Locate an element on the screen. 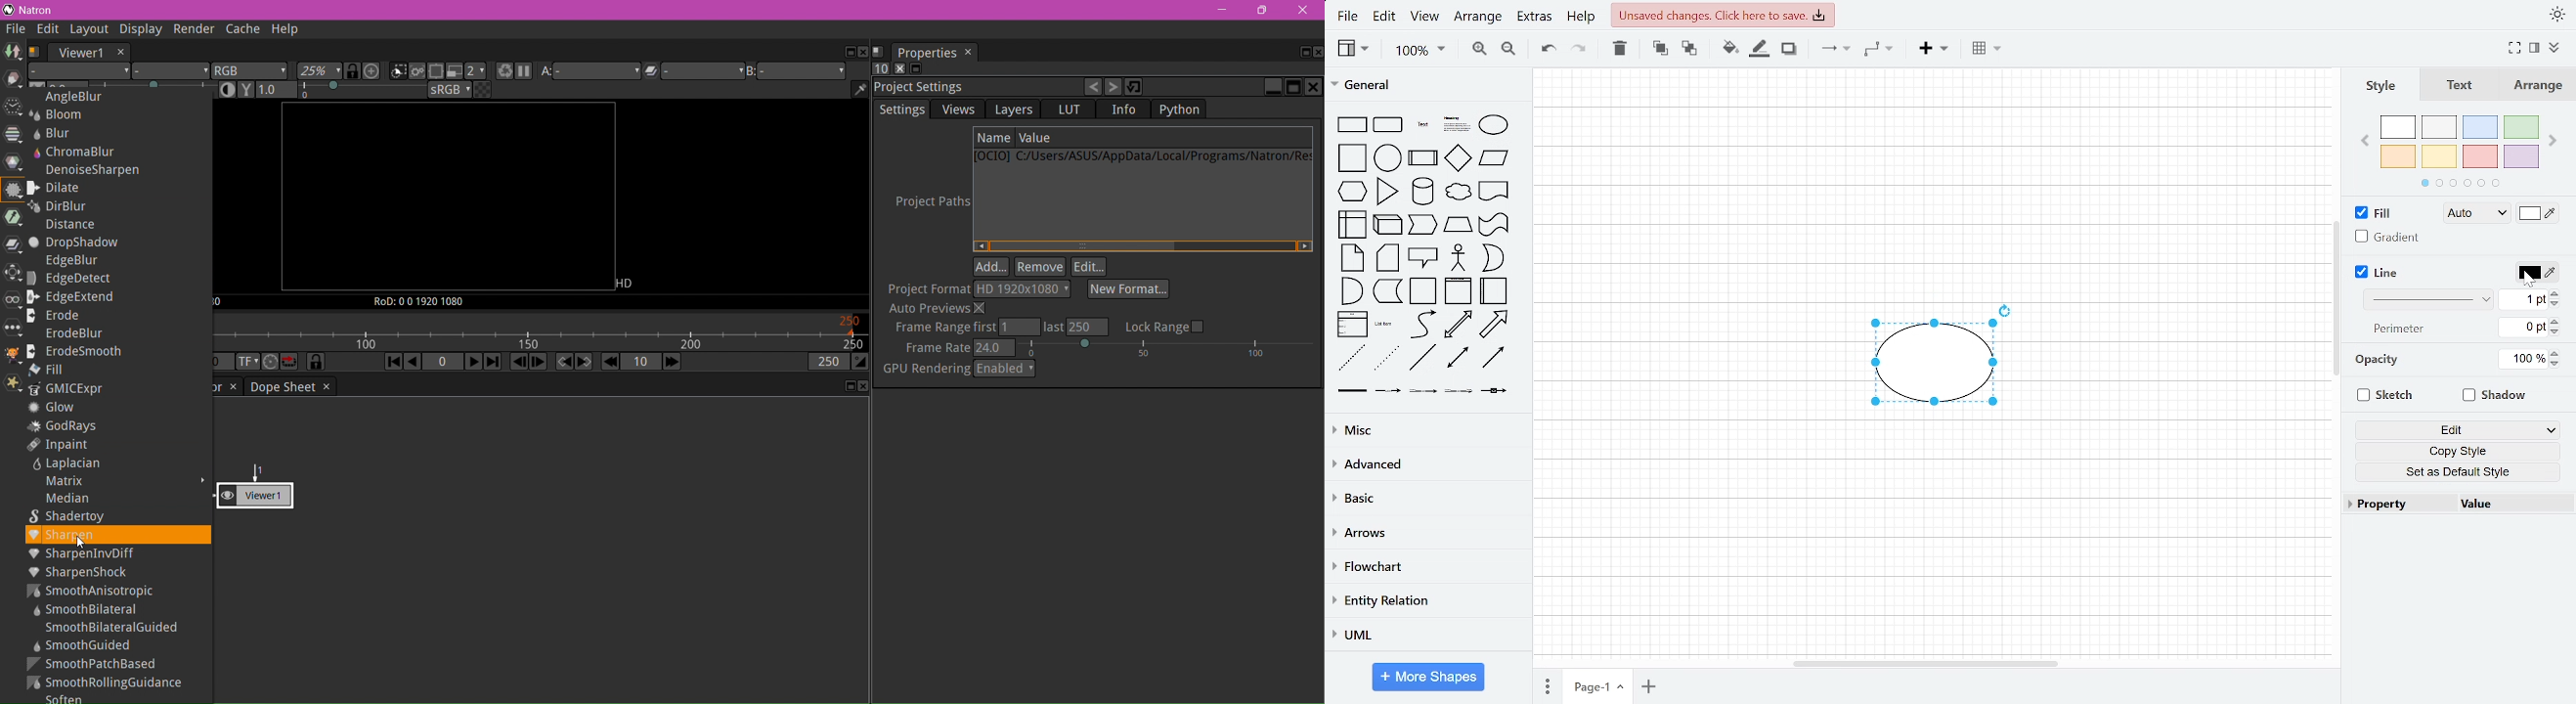 Image resolution: width=2576 pixels, height=728 pixels. yellow is located at coordinates (2440, 156).